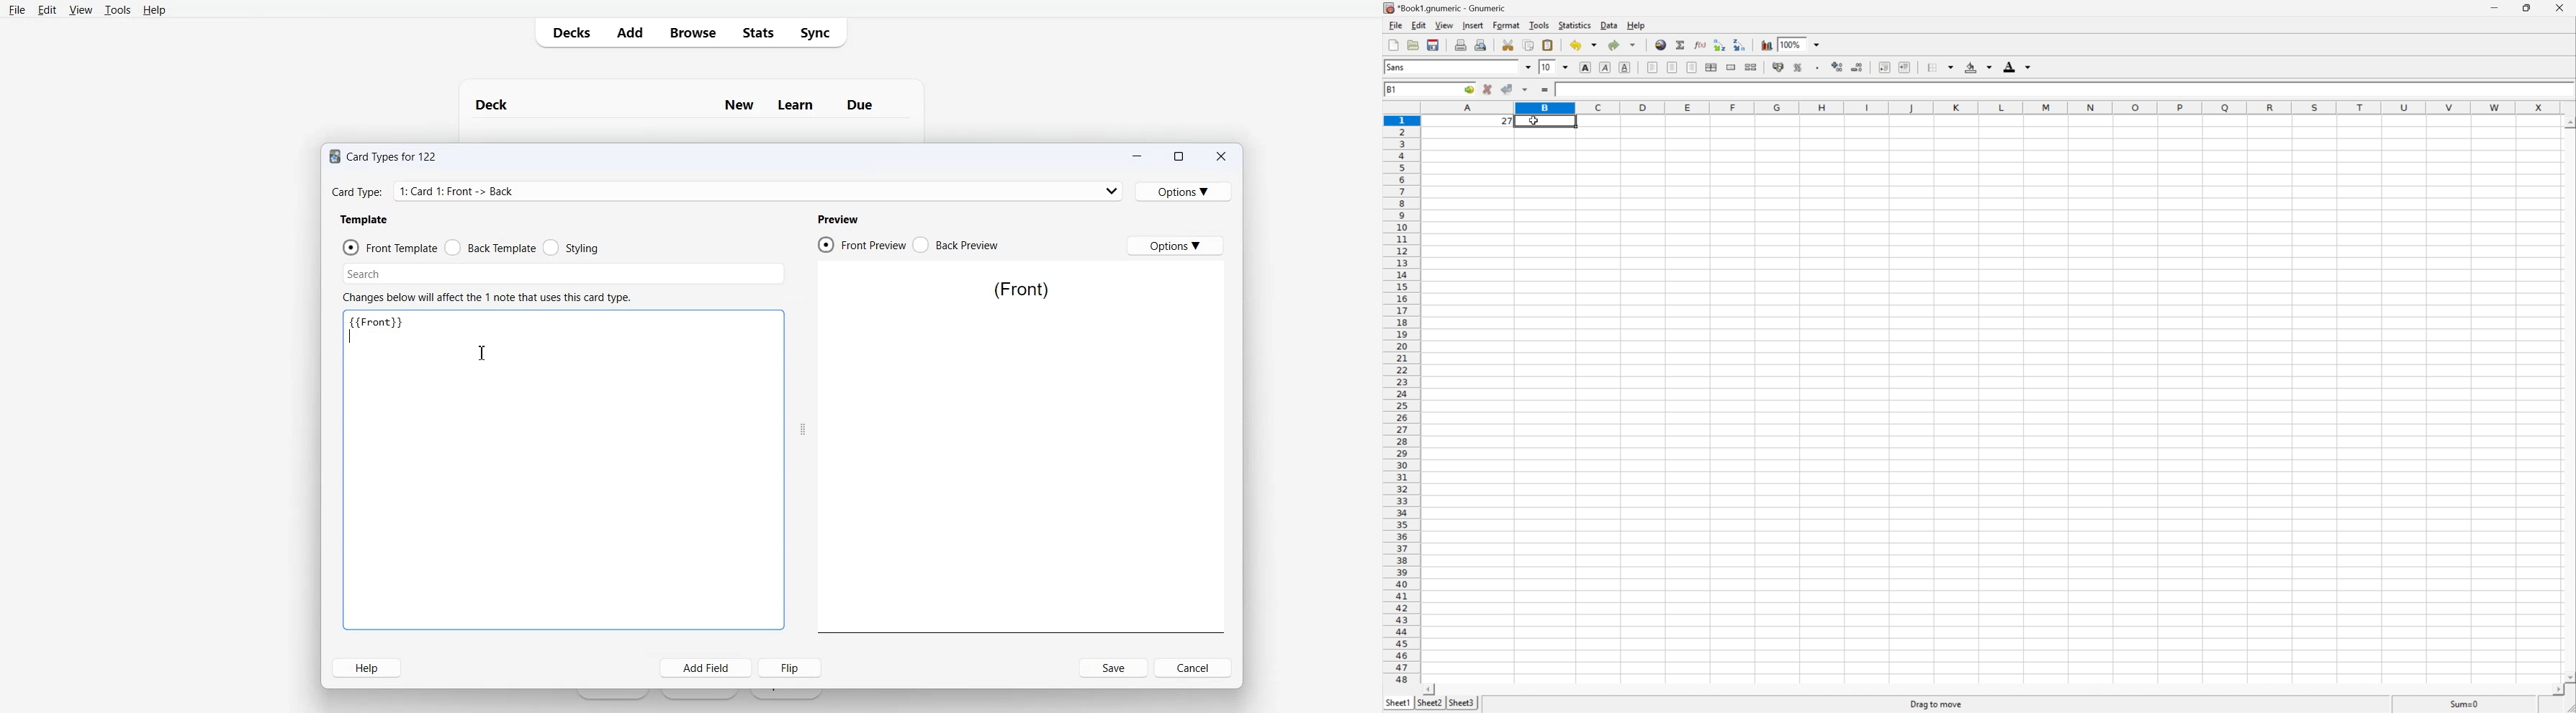 Image resolution: width=2576 pixels, height=728 pixels. Describe the element at coordinates (384, 157) in the screenshot. I see `Text 1` at that location.